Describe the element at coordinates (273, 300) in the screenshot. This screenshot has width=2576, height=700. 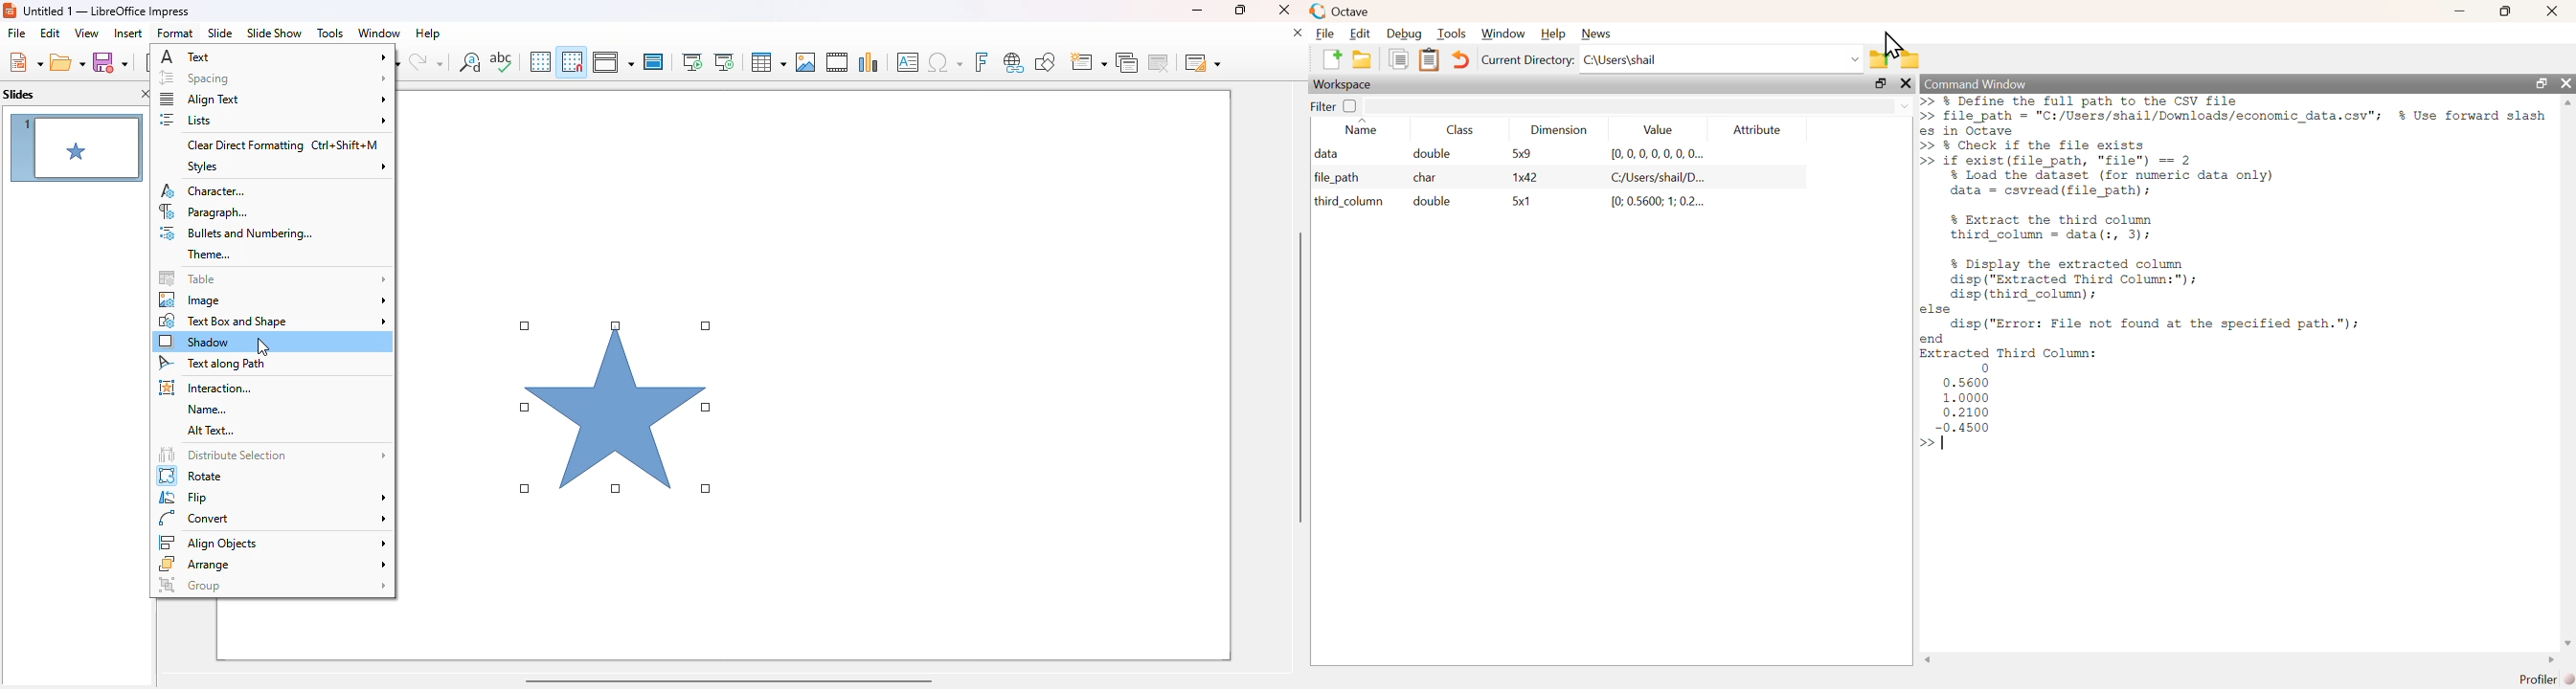
I see `image` at that location.